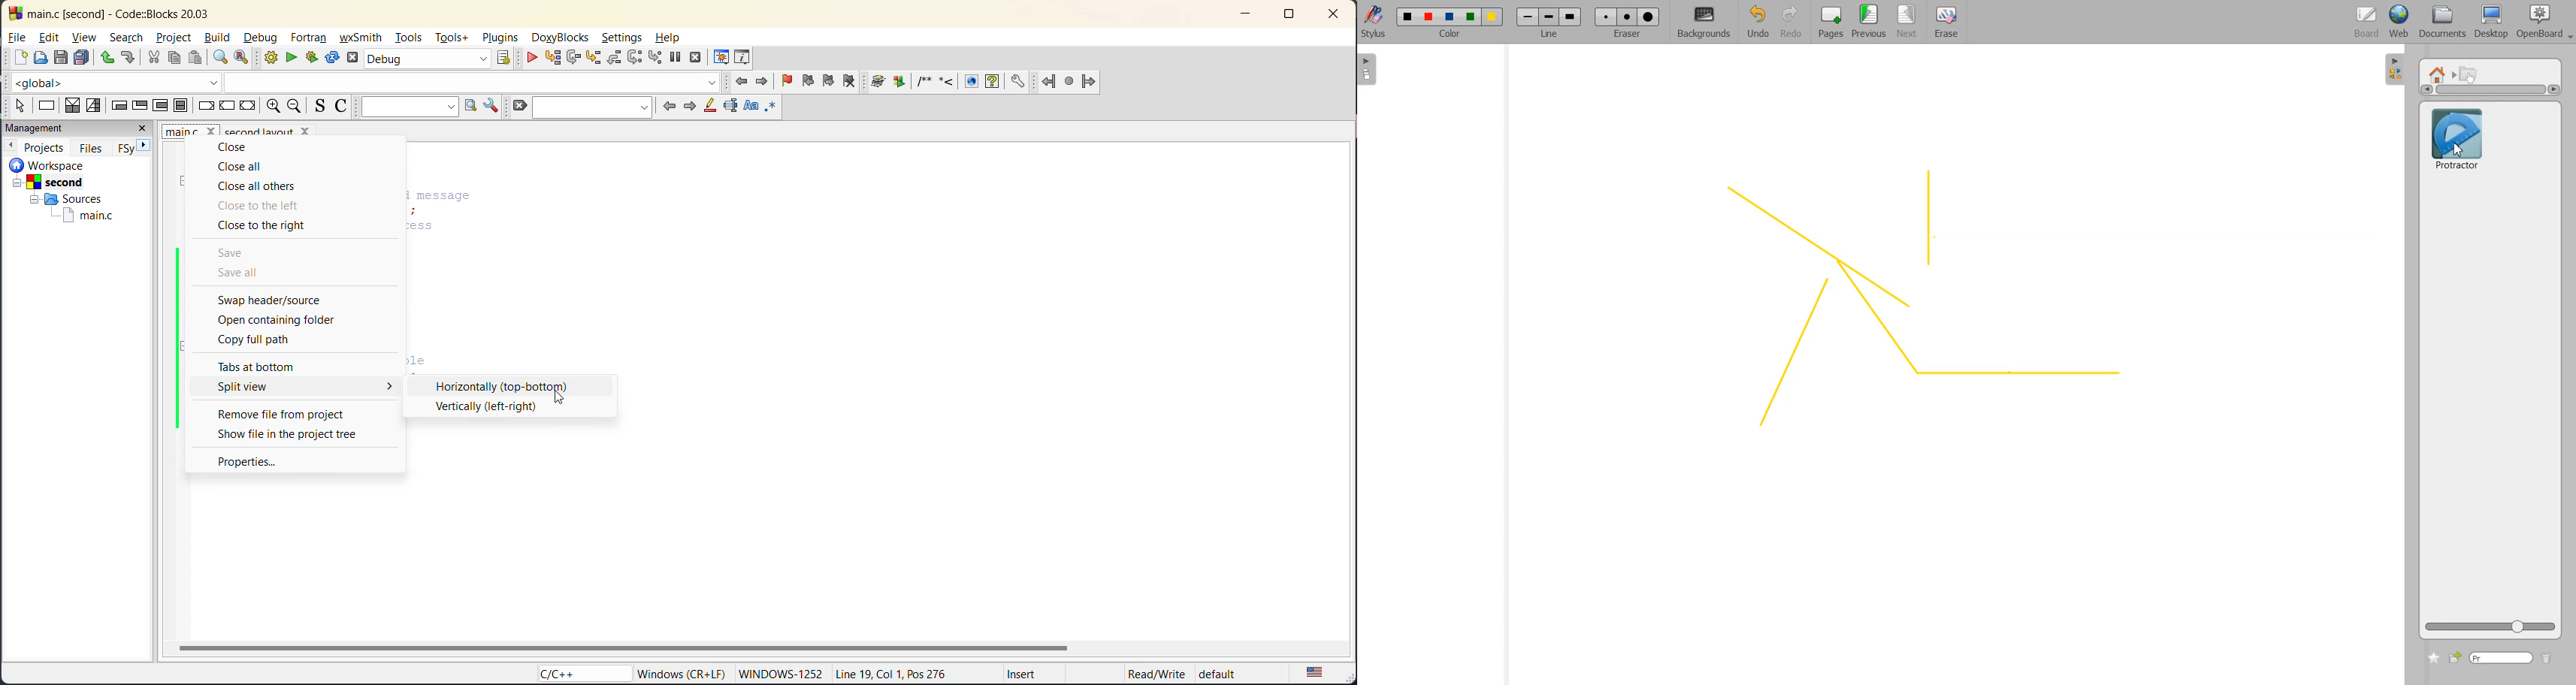 The height and width of the screenshot is (700, 2576). Describe the element at coordinates (1049, 80) in the screenshot. I see `jump backword` at that location.